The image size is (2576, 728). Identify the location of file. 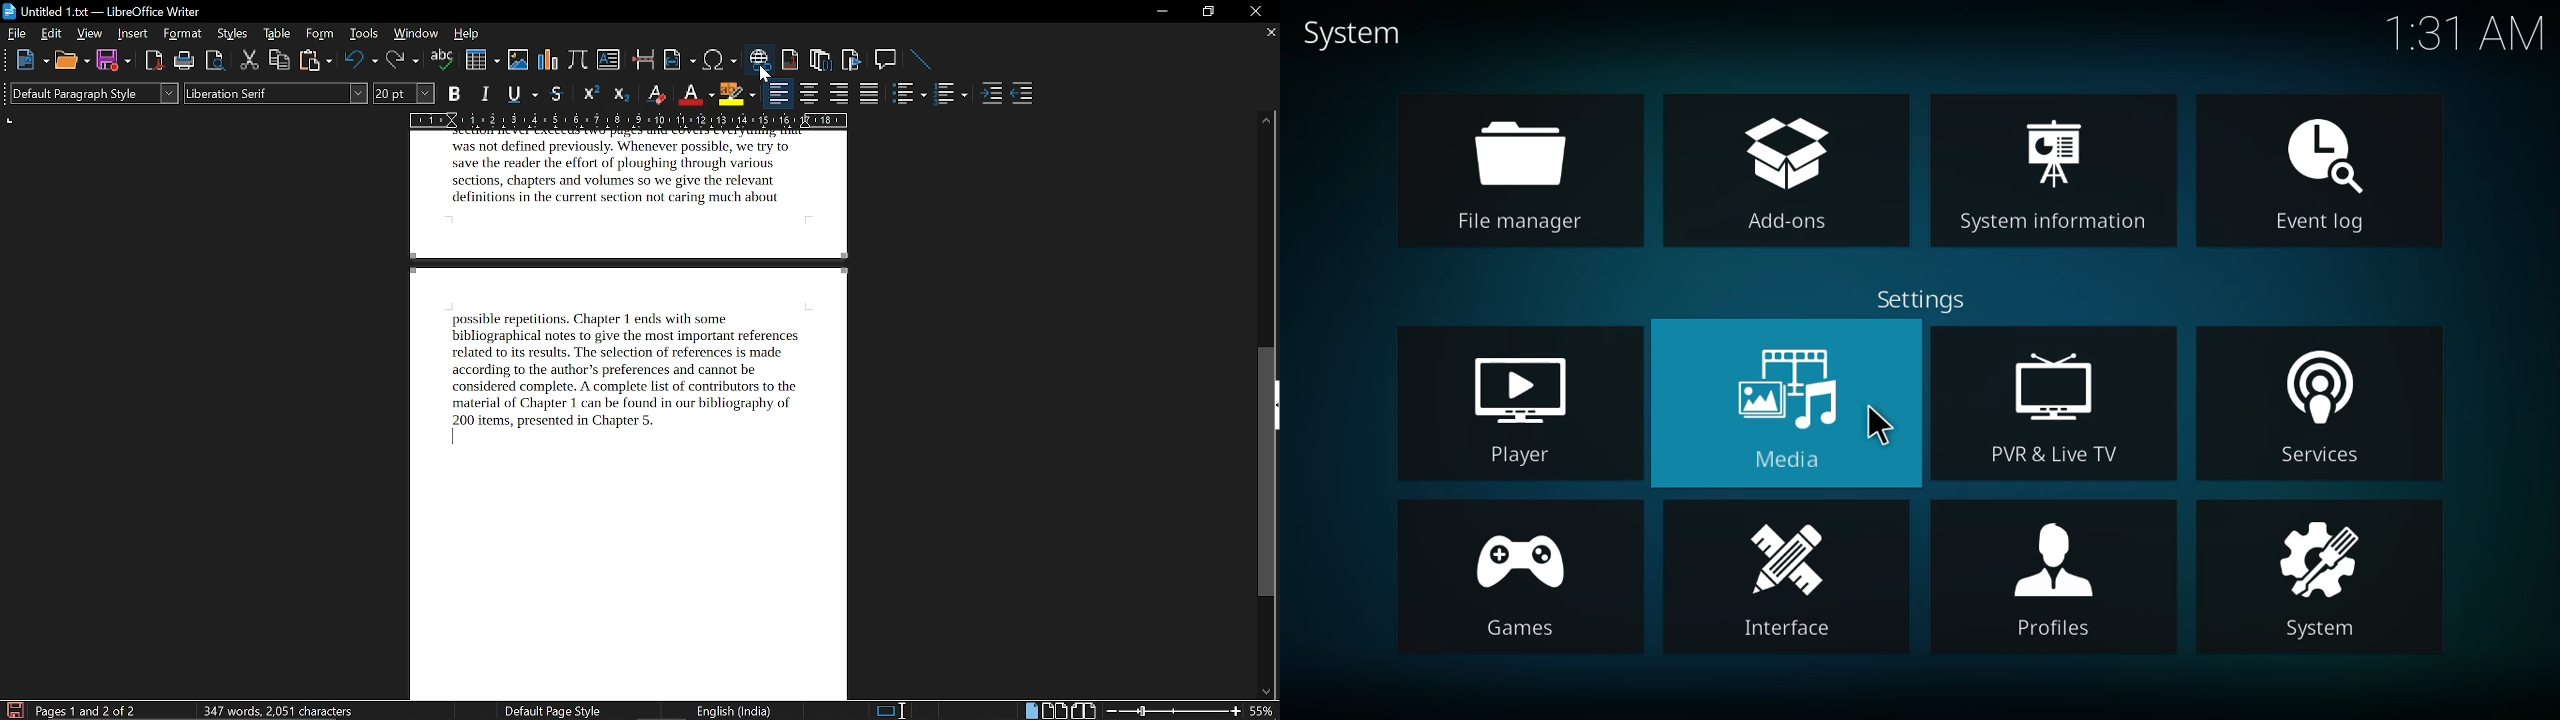
(16, 34).